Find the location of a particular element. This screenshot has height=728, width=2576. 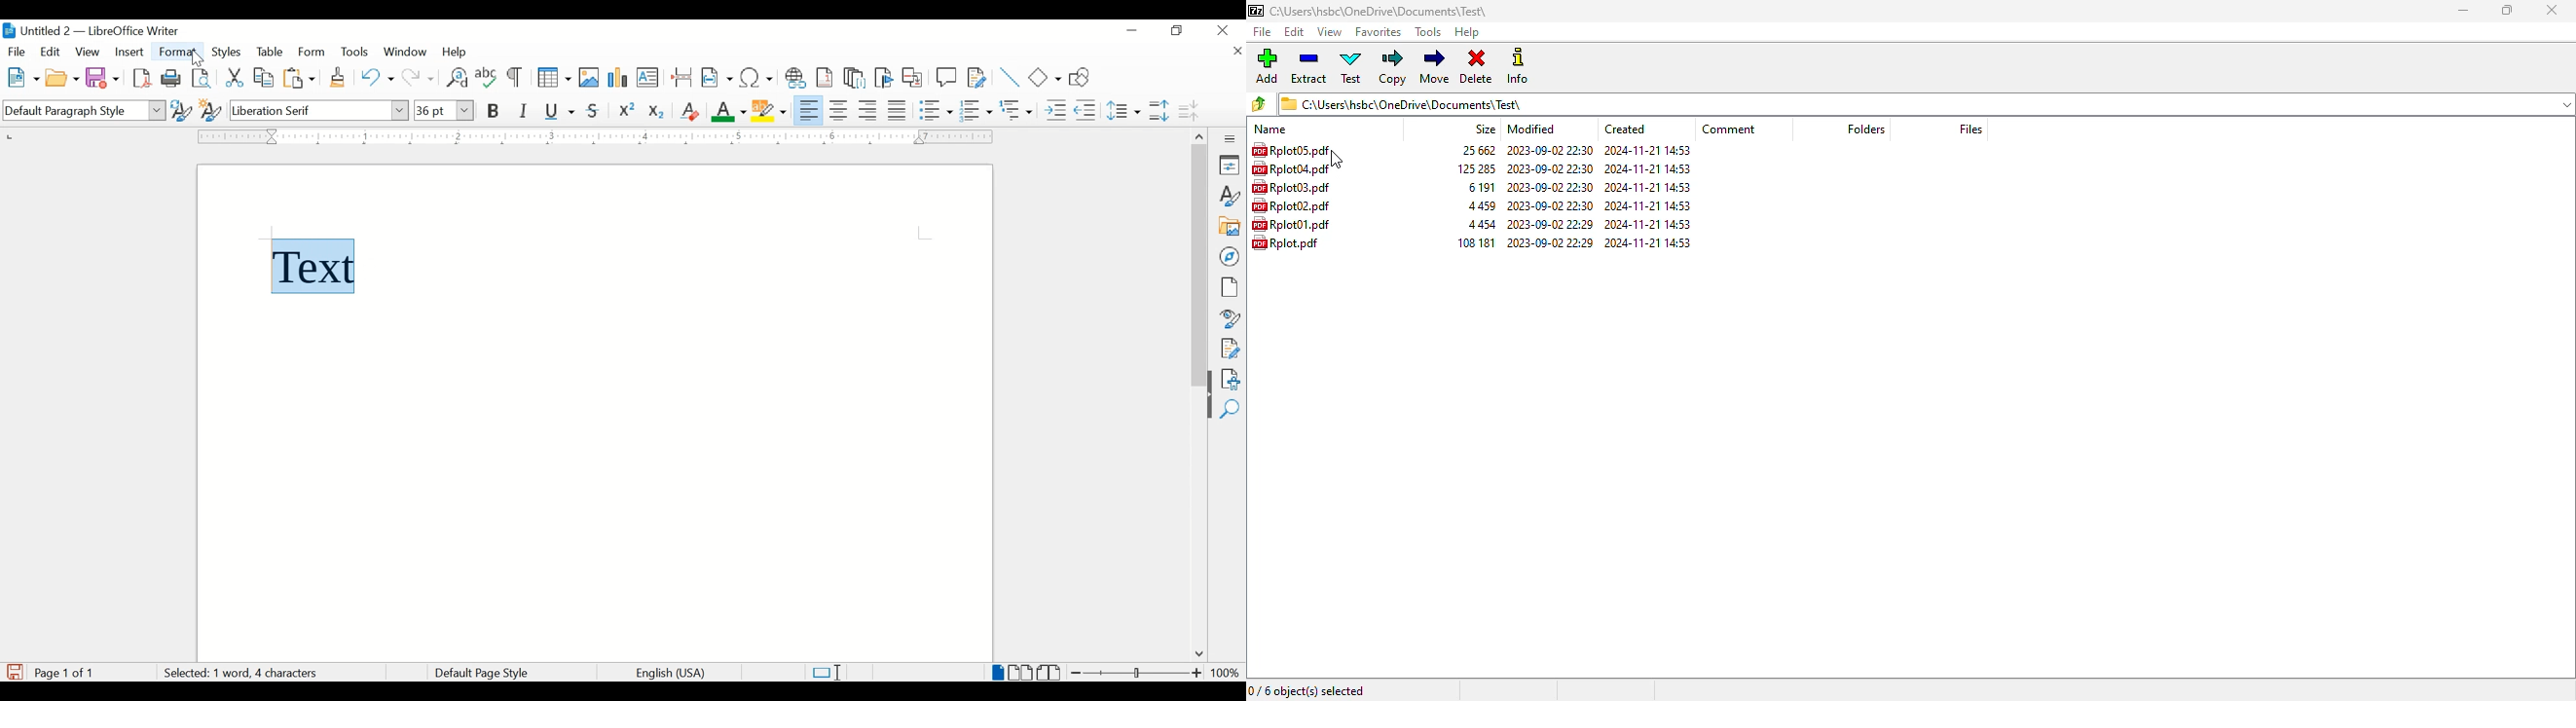

insert field is located at coordinates (717, 77).